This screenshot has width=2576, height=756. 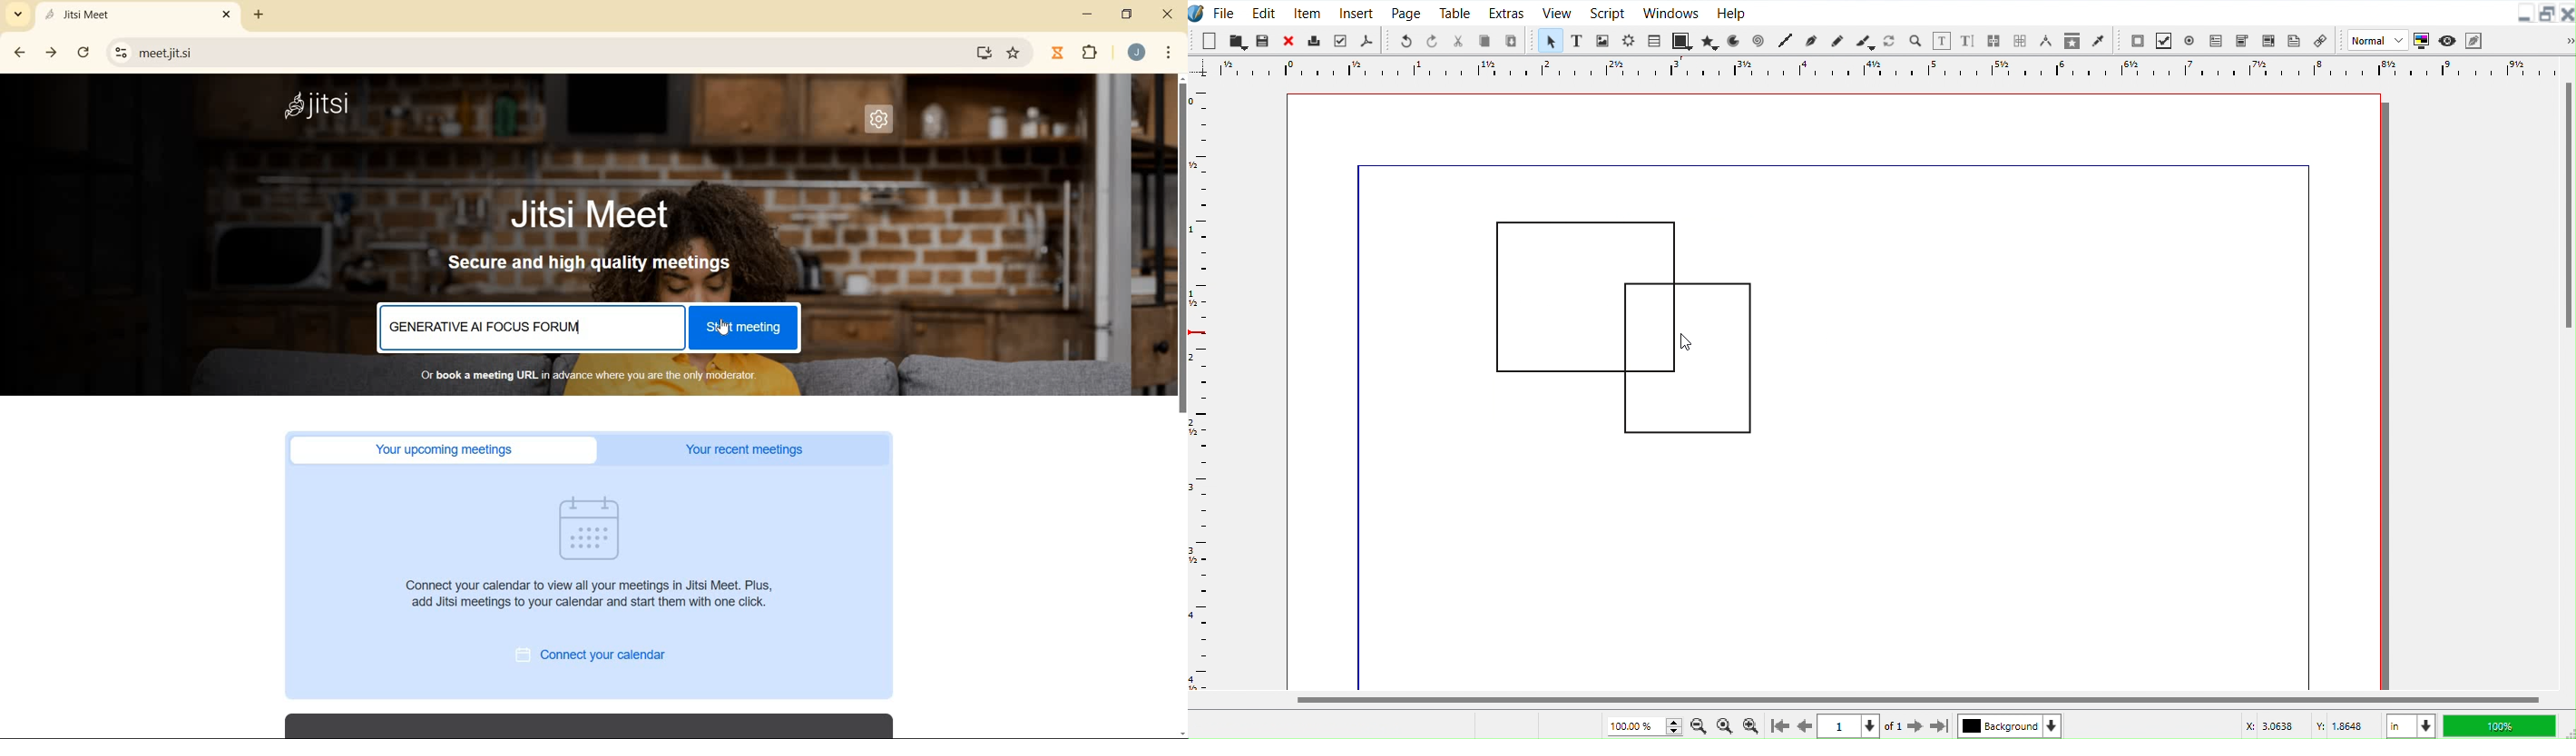 What do you see at coordinates (1788, 42) in the screenshot?
I see `Line` at bounding box center [1788, 42].